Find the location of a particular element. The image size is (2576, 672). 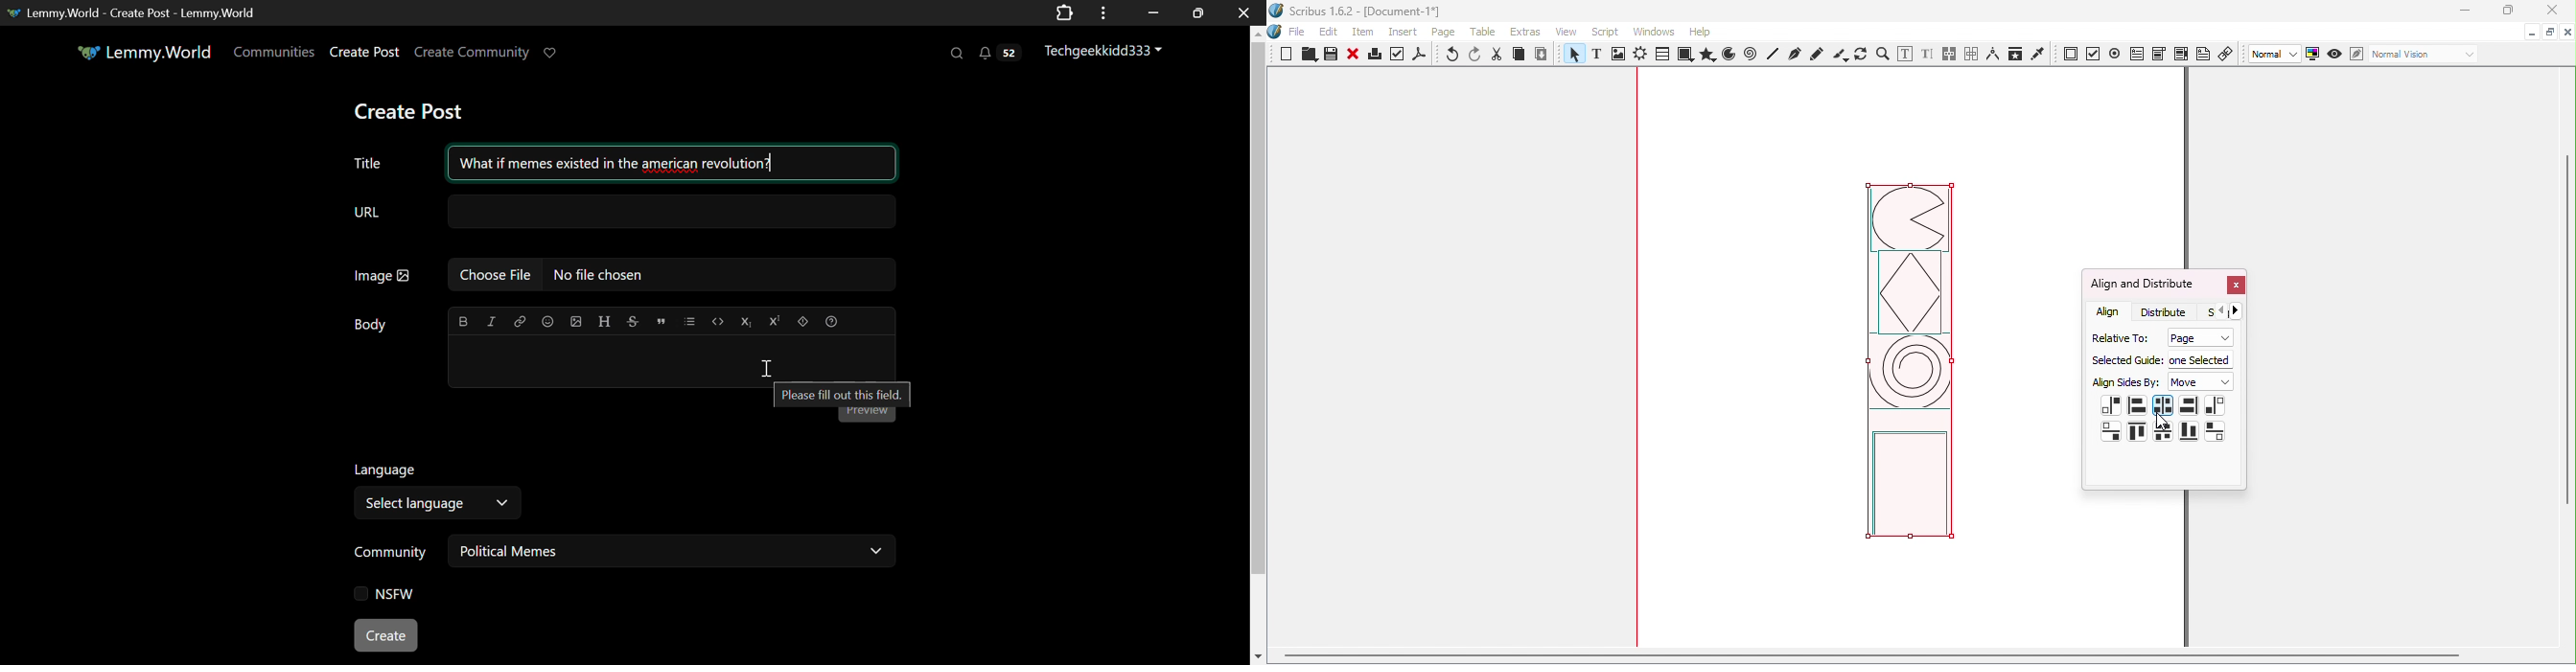

Spiral is located at coordinates (1752, 55).